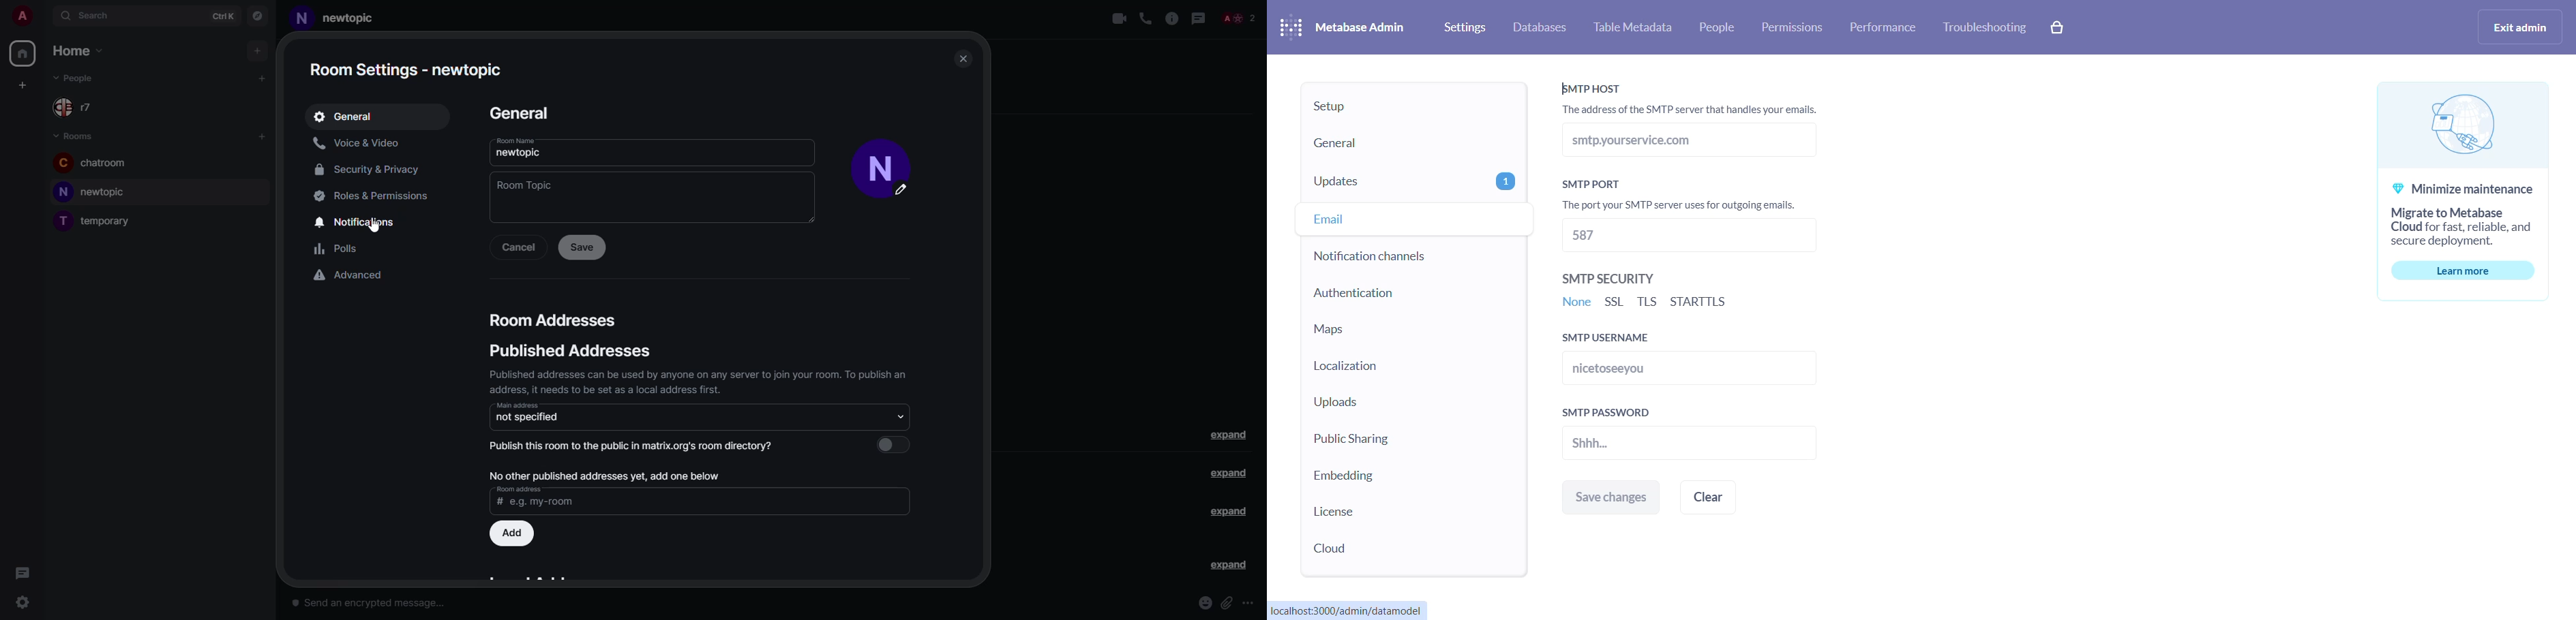 The width and height of the screenshot is (2576, 644). What do you see at coordinates (377, 604) in the screenshot?
I see `send an encrypted message` at bounding box center [377, 604].